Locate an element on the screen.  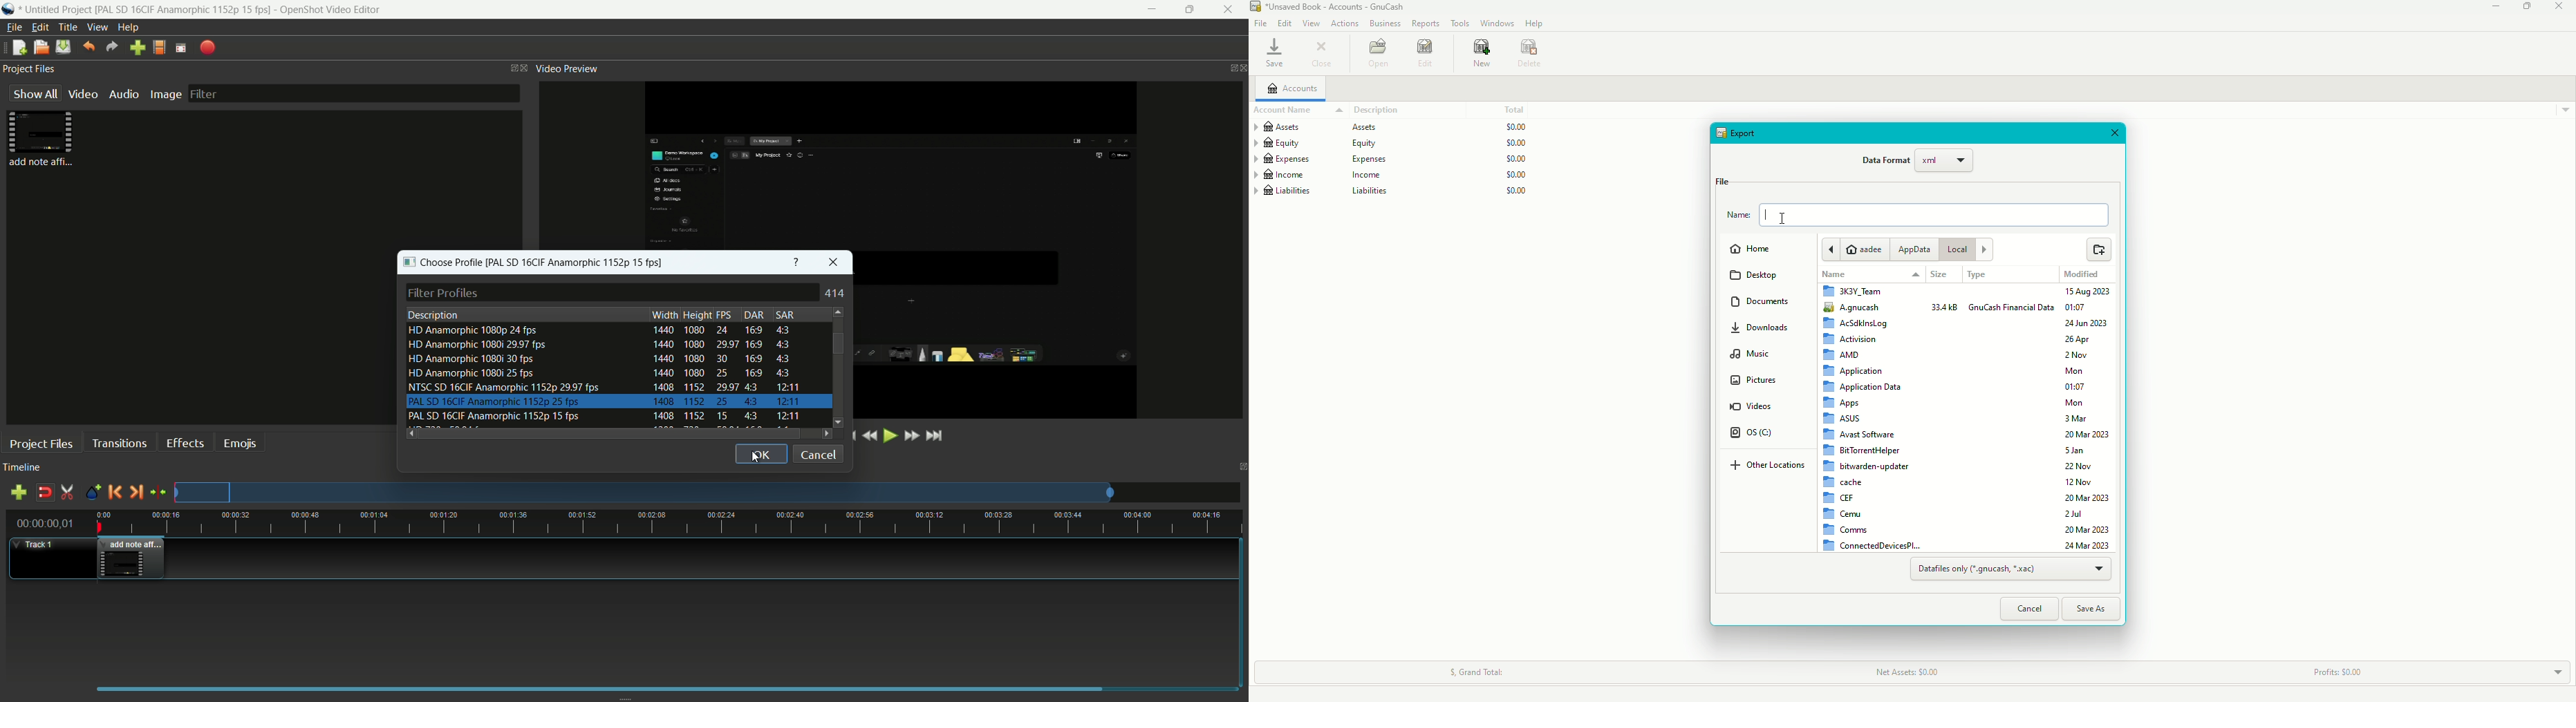
height is located at coordinates (697, 315).